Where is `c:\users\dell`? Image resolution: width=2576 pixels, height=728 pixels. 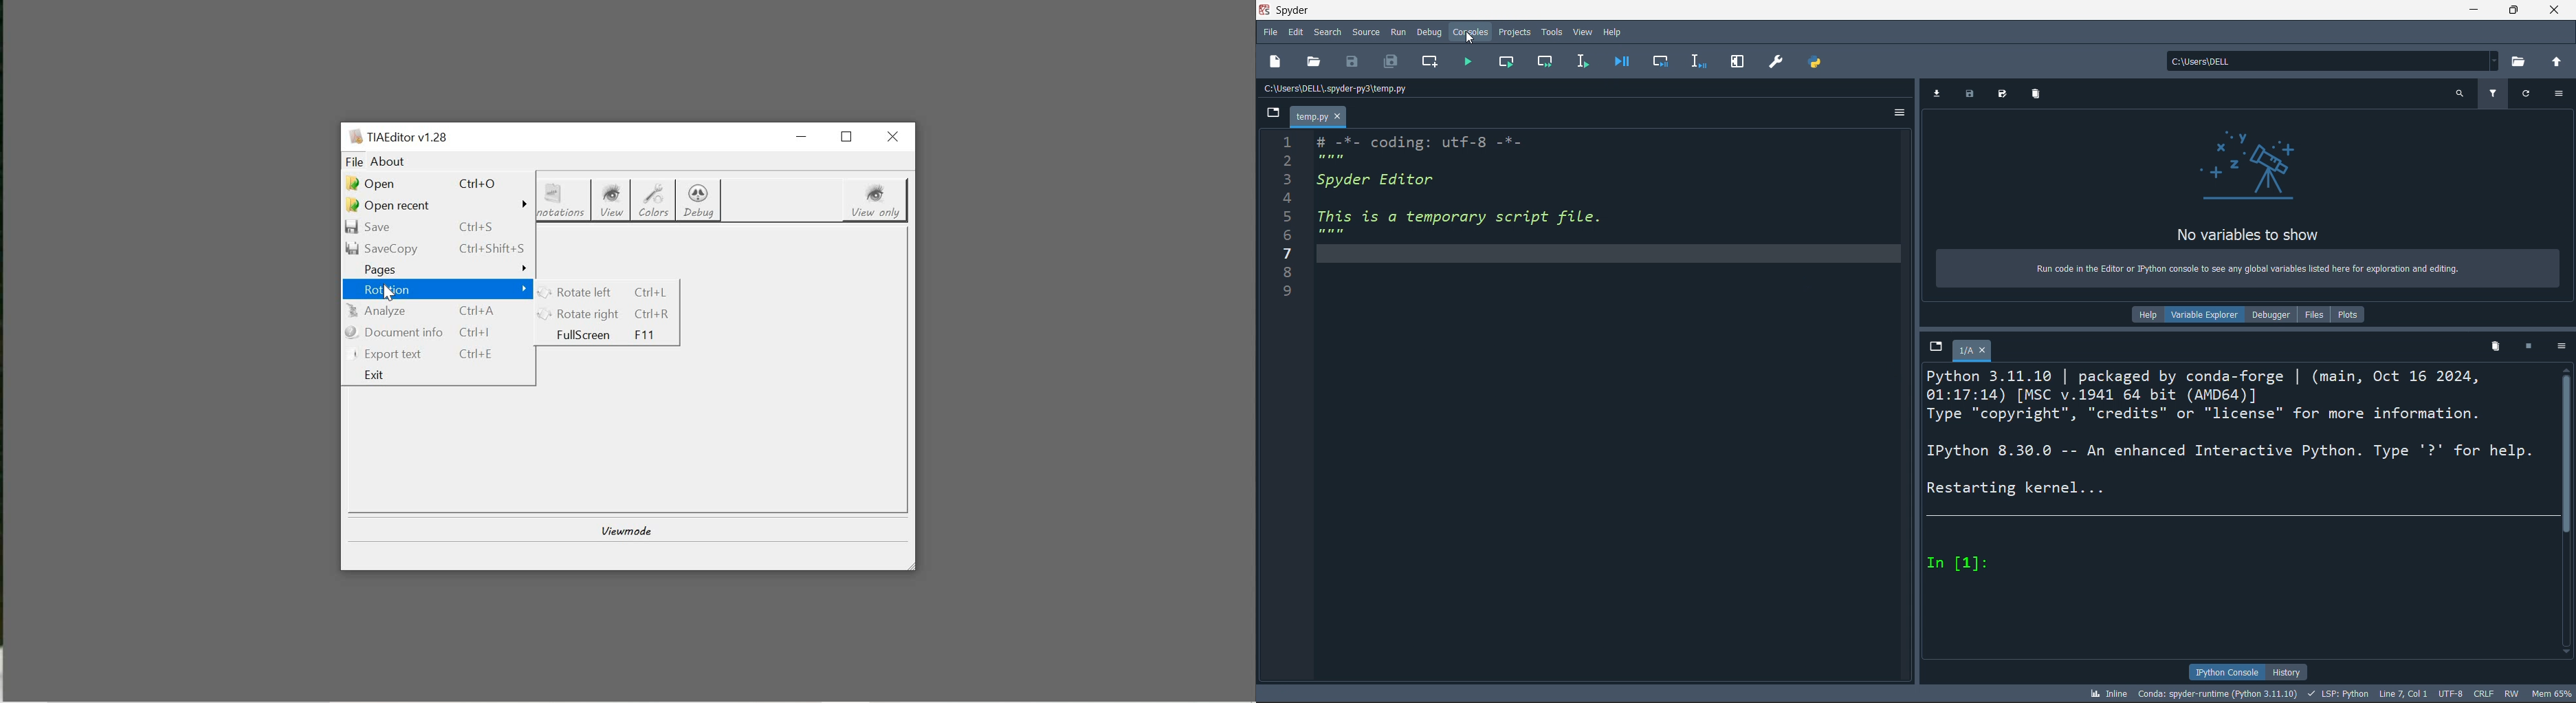 c:\users\dell is located at coordinates (2331, 58).